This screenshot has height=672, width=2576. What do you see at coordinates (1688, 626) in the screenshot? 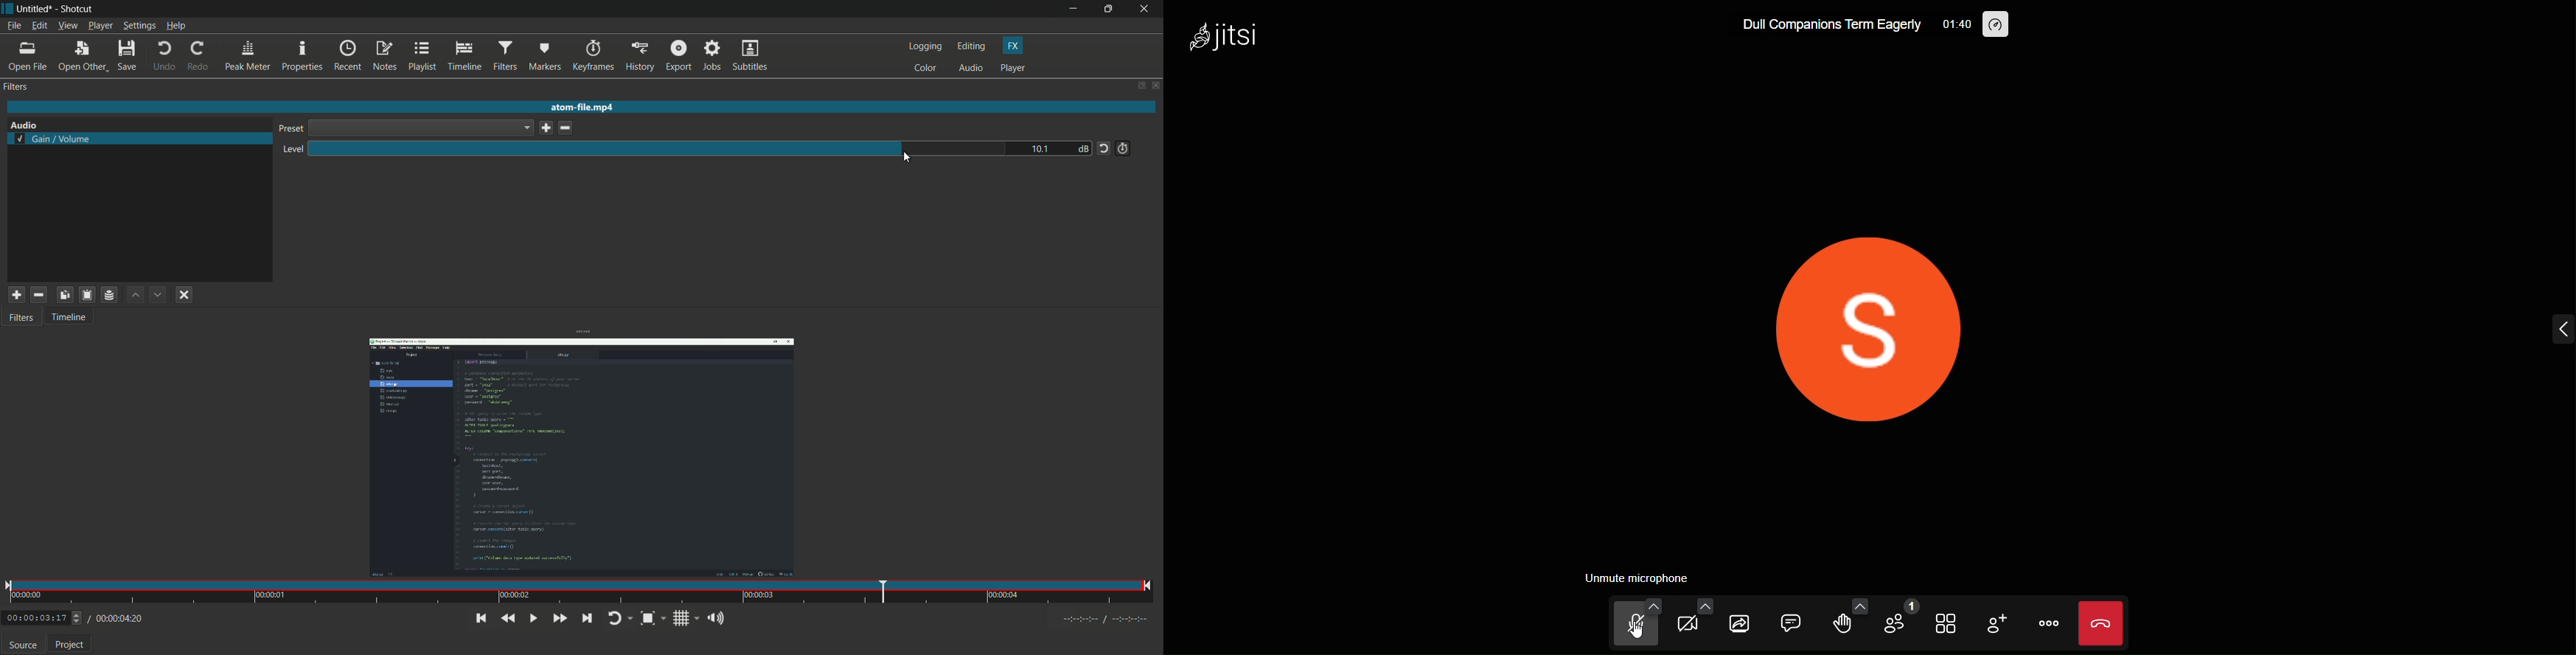
I see `video off` at bounding box center [1688, 626].